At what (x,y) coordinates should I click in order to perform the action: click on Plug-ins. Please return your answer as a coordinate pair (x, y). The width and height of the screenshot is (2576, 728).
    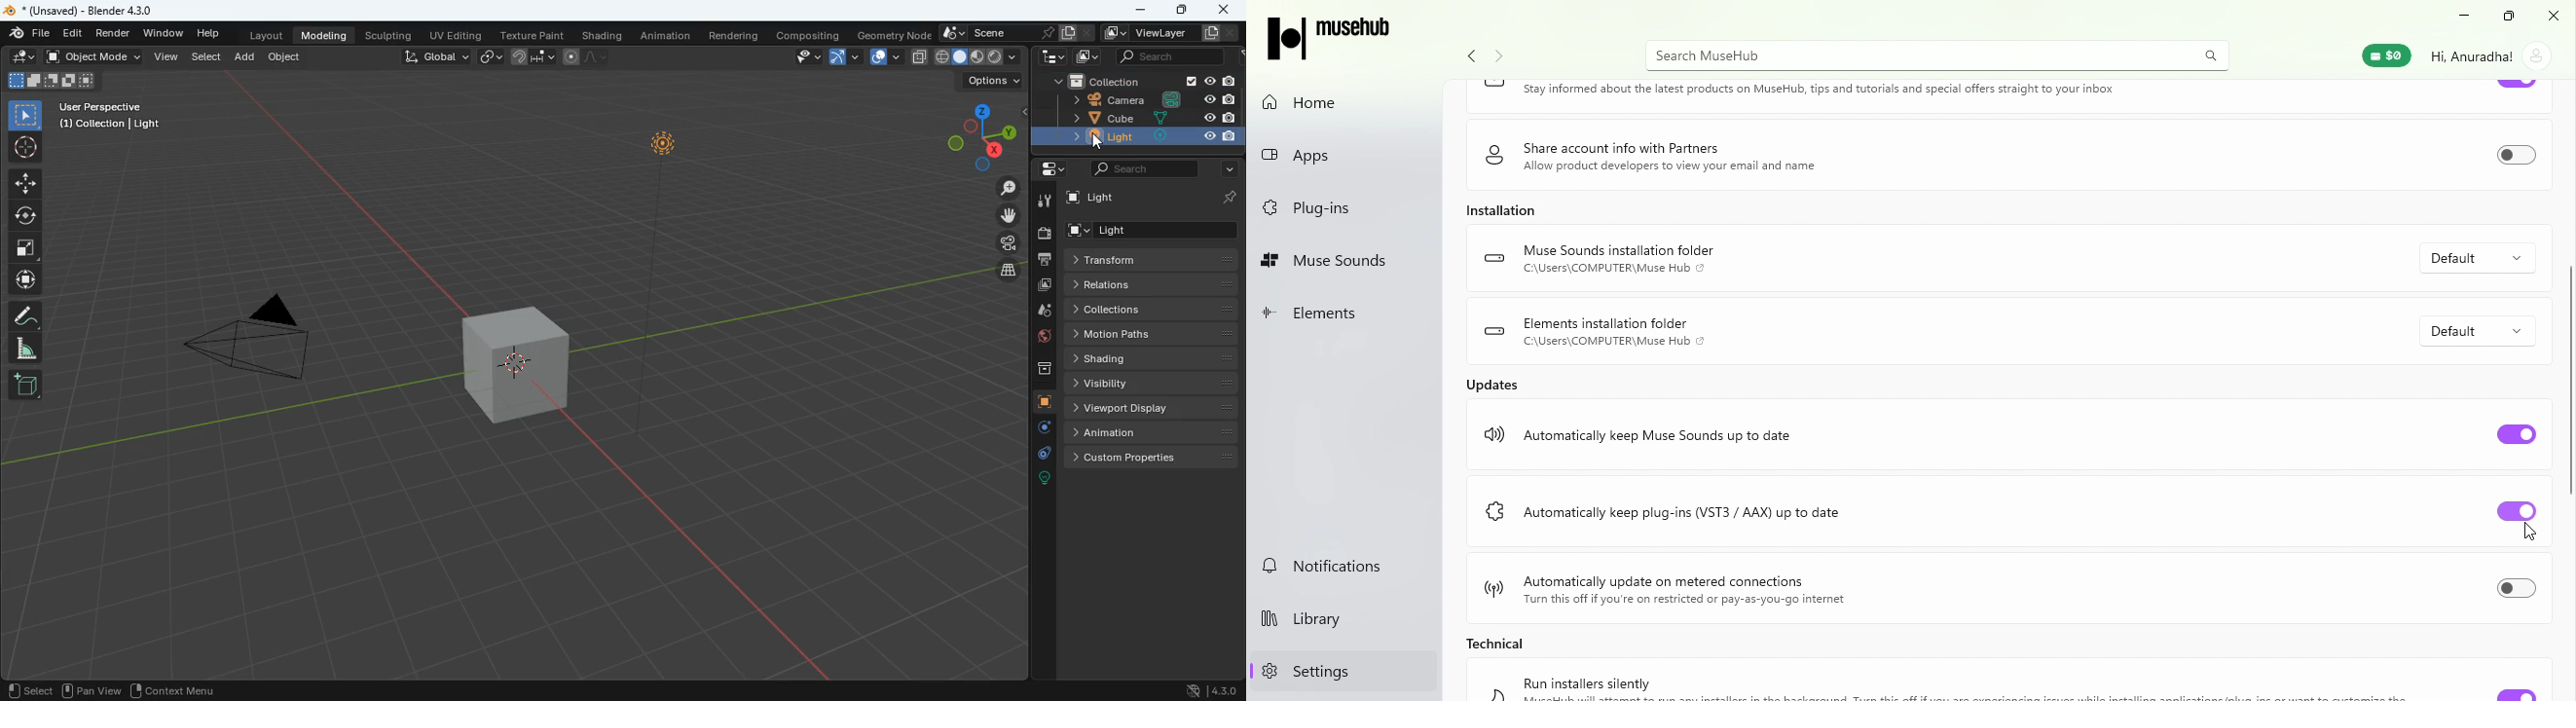
    Looking at the image, I should click on (1339, 208).